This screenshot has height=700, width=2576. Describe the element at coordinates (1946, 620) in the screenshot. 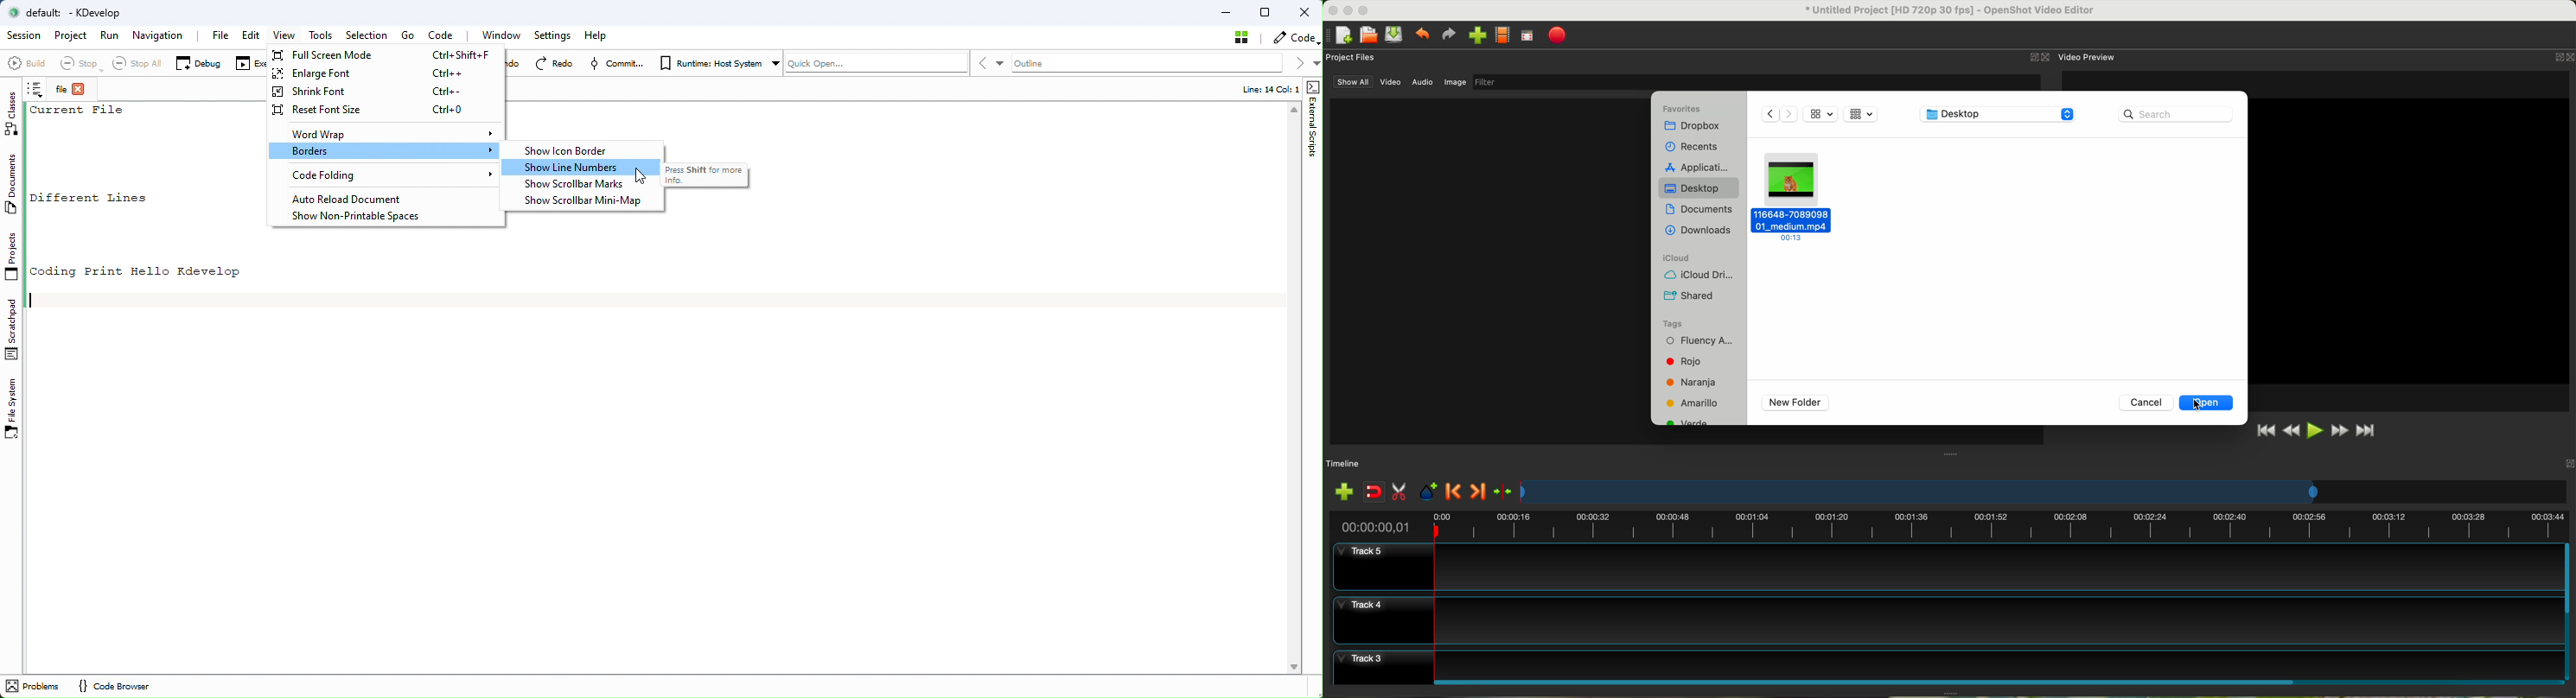

I see `track 4` at that location.